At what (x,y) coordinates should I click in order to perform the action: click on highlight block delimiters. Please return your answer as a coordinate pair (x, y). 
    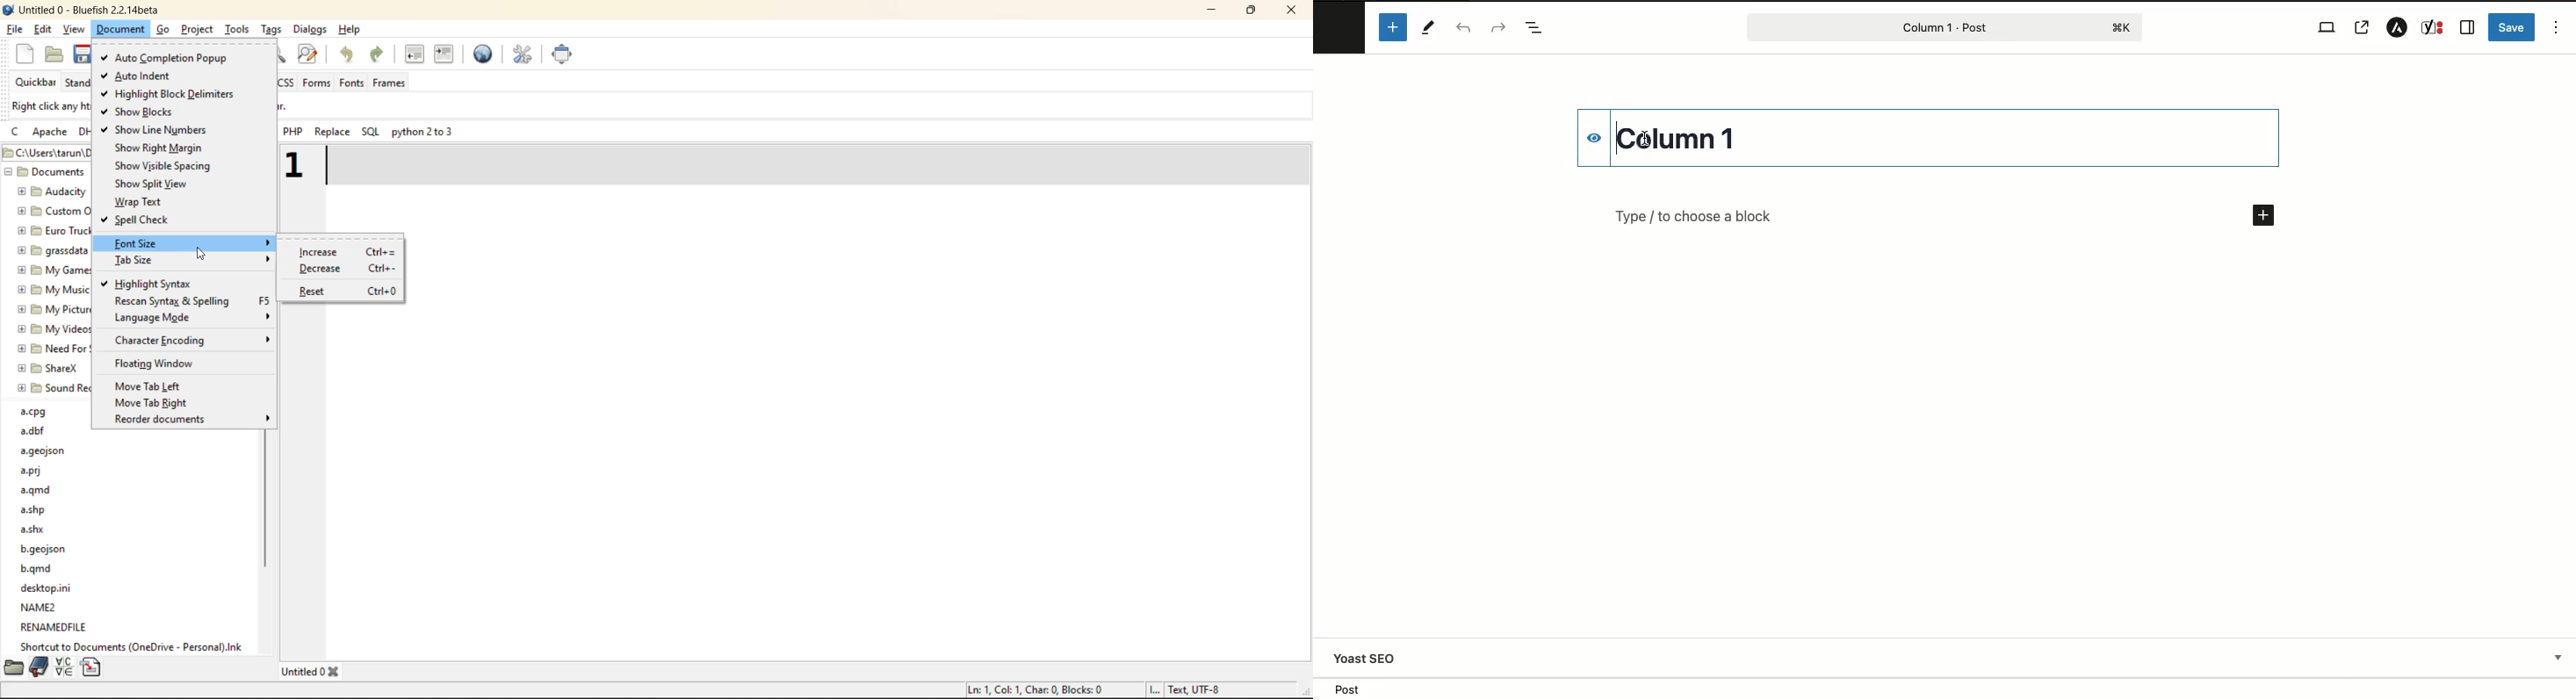
    Looking at the image, I should click on (164, 94).